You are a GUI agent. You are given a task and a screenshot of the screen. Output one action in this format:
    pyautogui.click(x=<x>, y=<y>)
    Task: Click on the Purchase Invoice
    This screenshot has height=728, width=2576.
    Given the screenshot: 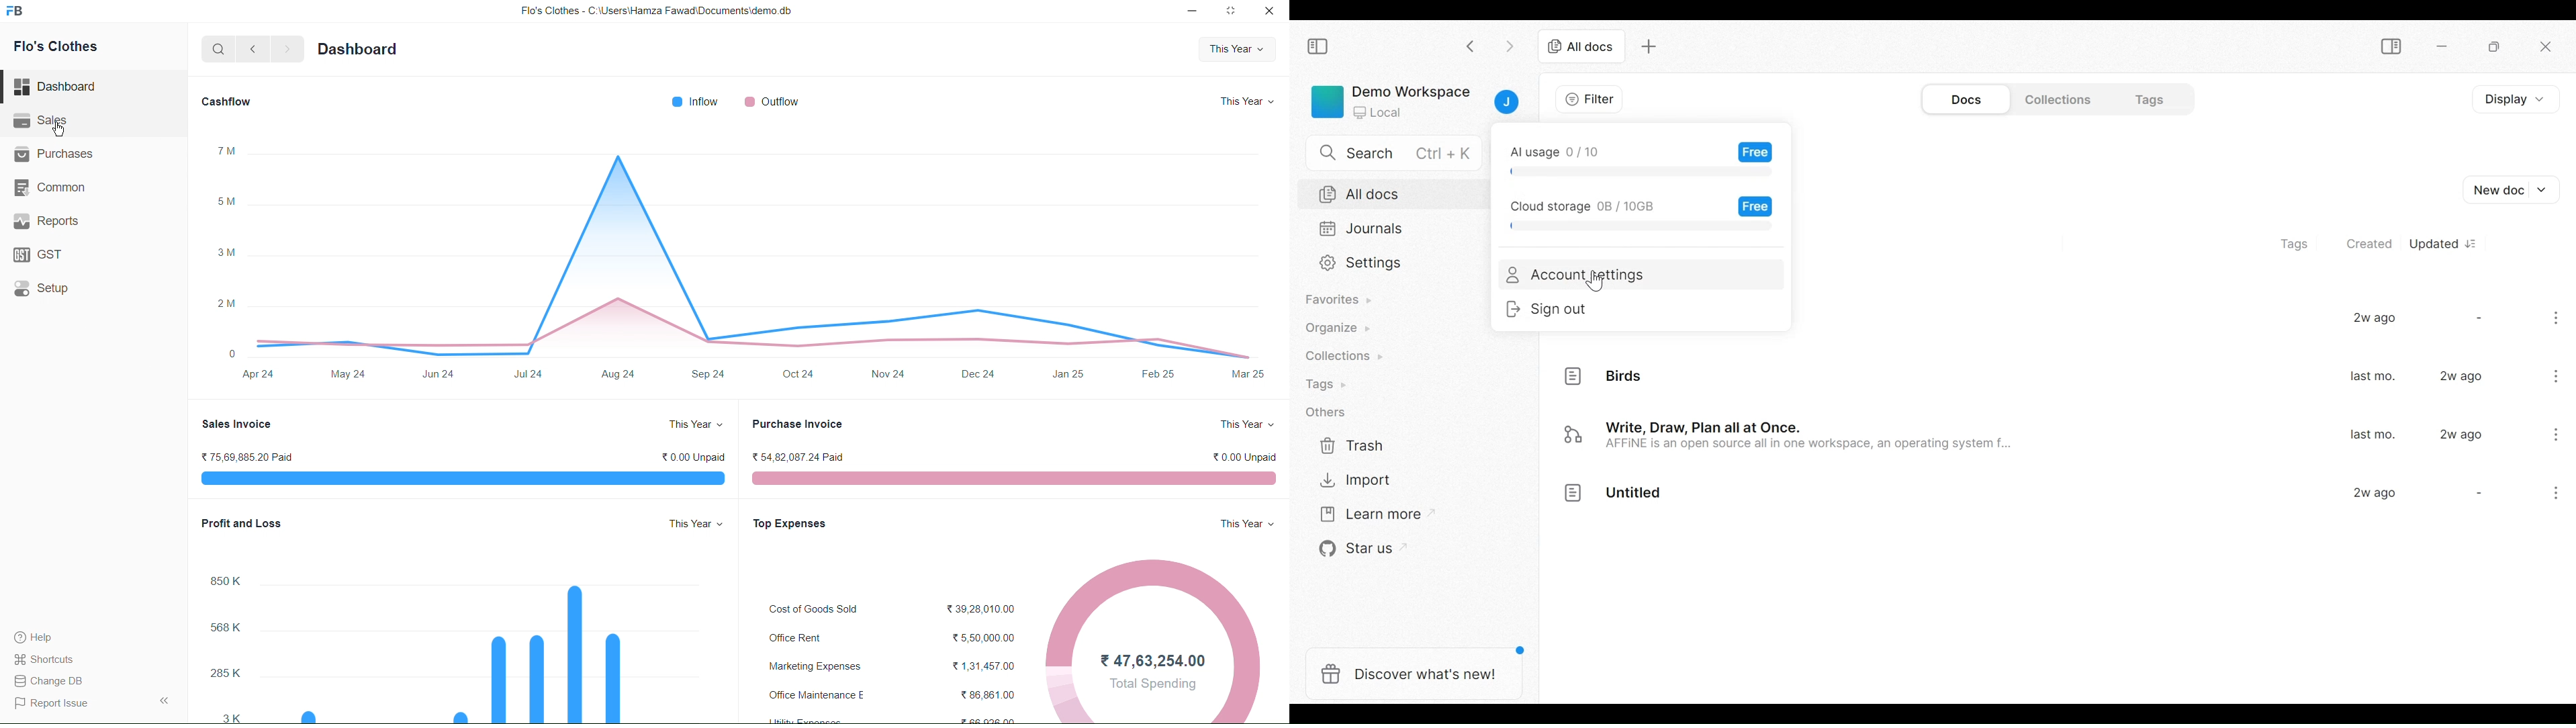 What is the action you would take?
    pyautogui.click(x=799, y=424)
    